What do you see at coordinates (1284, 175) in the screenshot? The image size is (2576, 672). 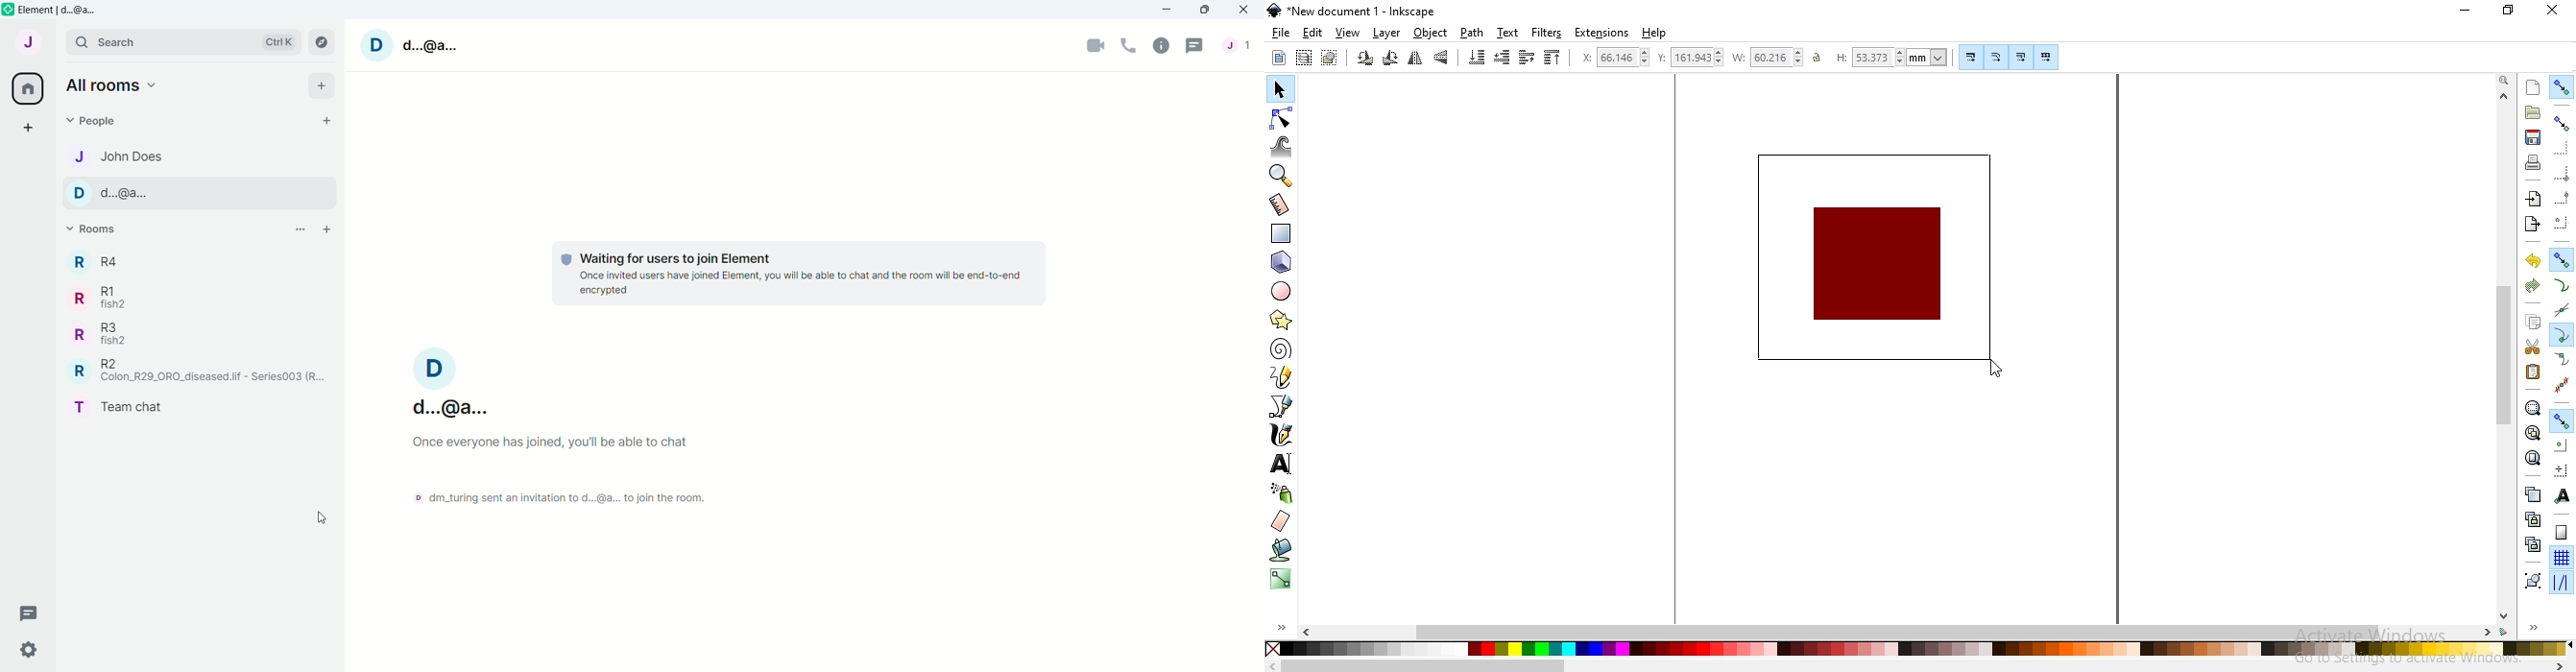 I see `zoom in or out` at bounding box center [1284, 175].